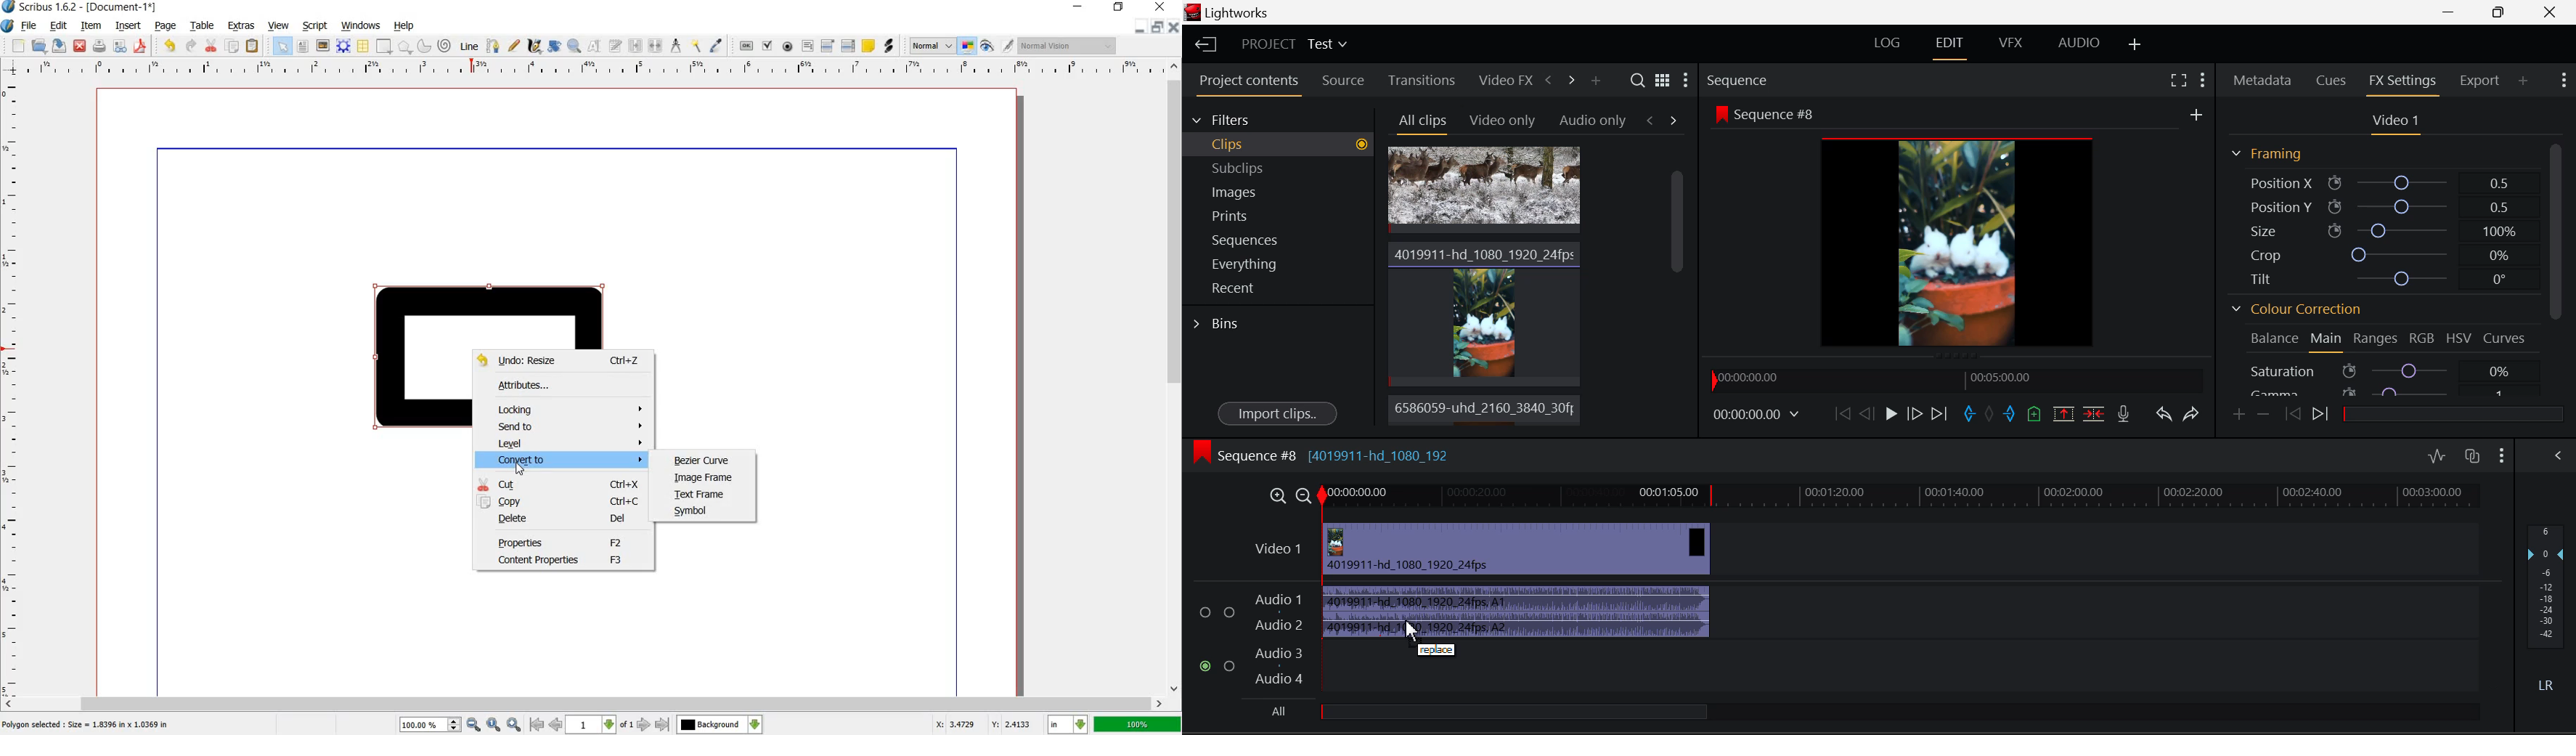  Describe the element at coordinates (302, 46) in the screenshot. I see `text frame` at that location.